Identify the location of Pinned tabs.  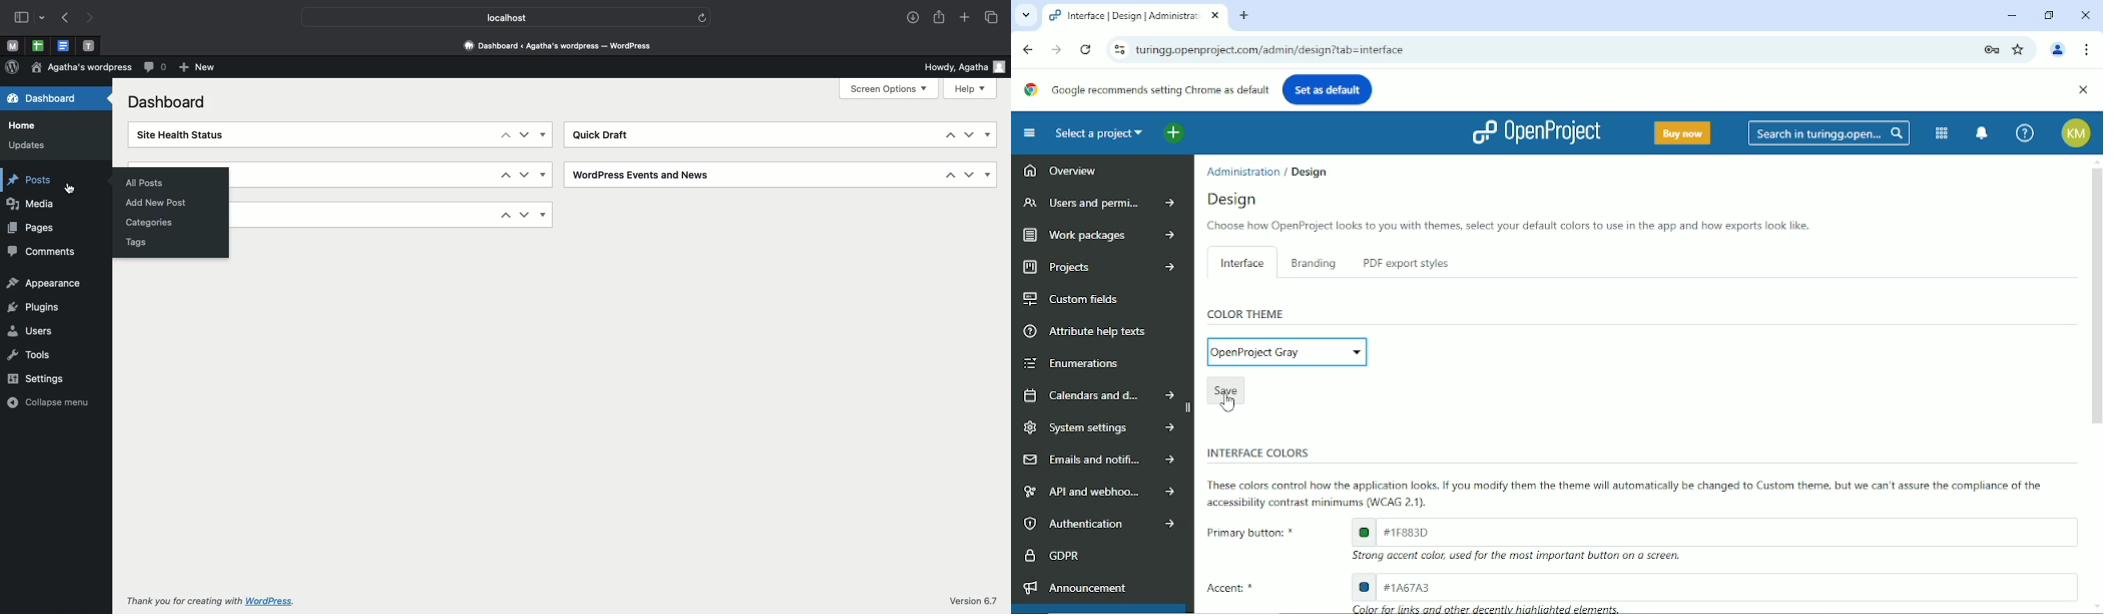
(37, 45).